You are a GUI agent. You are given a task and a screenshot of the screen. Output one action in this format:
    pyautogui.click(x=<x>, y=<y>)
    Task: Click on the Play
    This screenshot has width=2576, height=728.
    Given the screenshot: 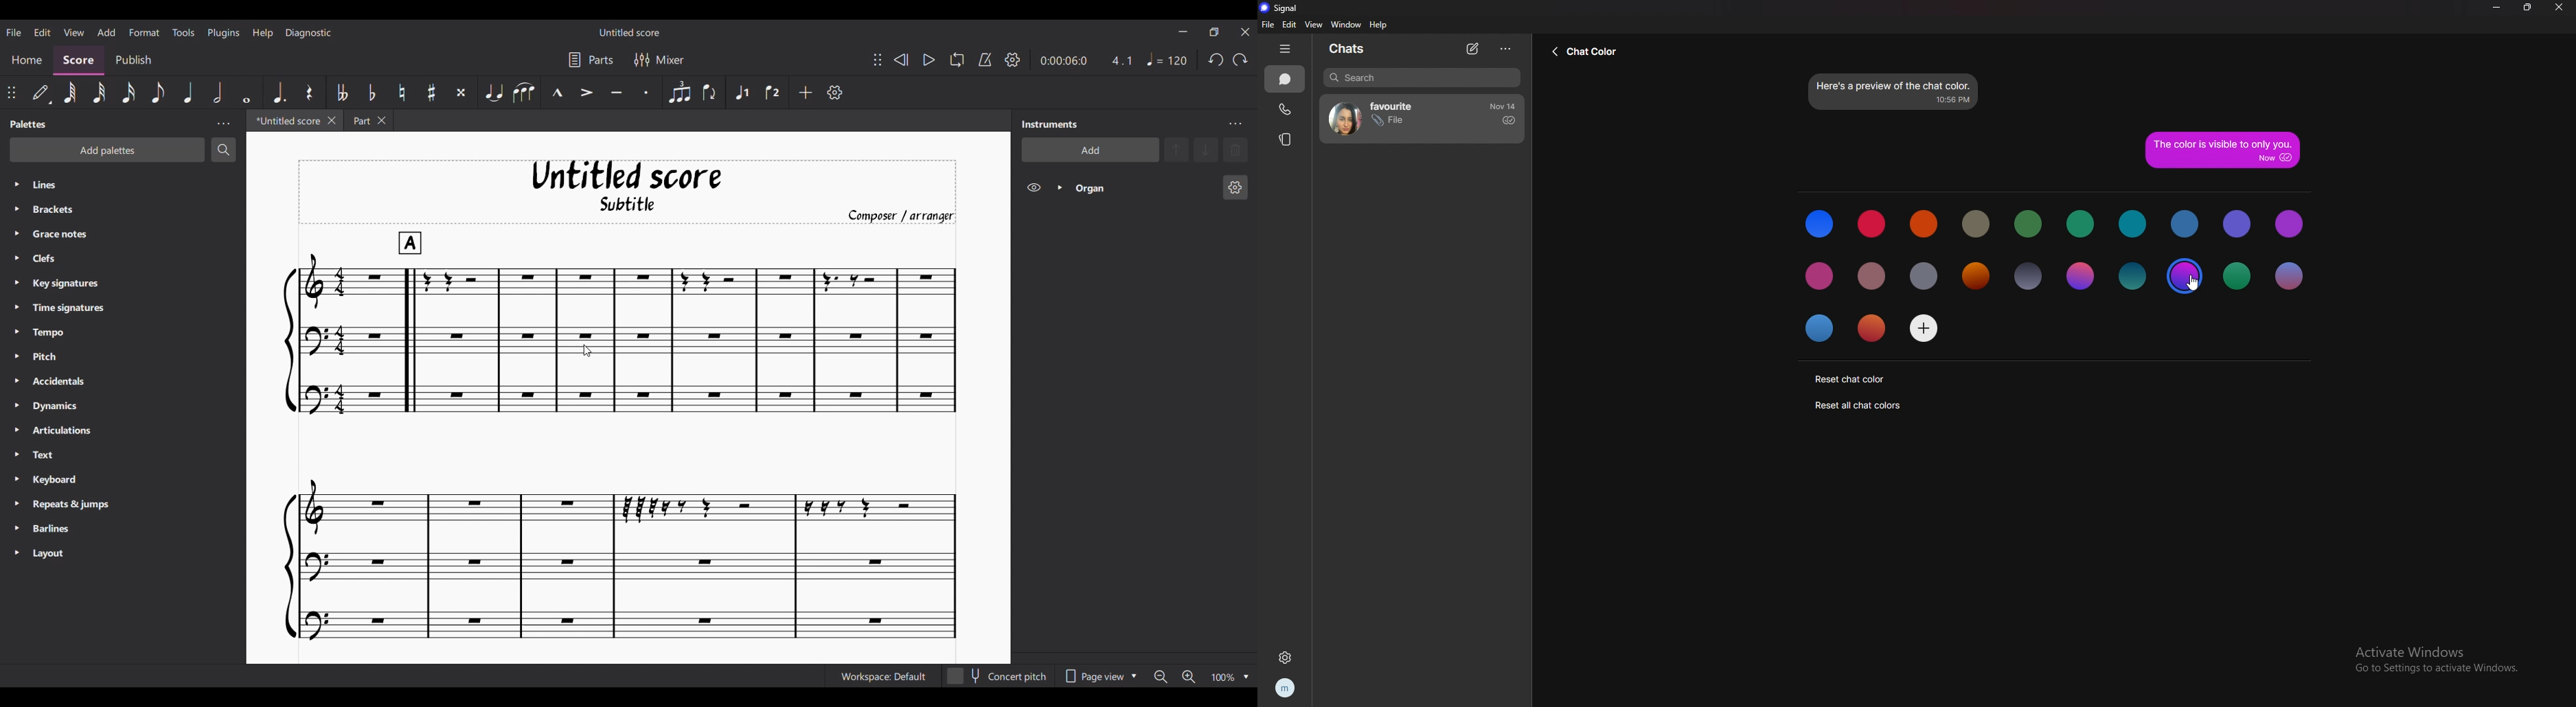 What is the action you would take?
    pyautogui.click(x=929, y=60)
    